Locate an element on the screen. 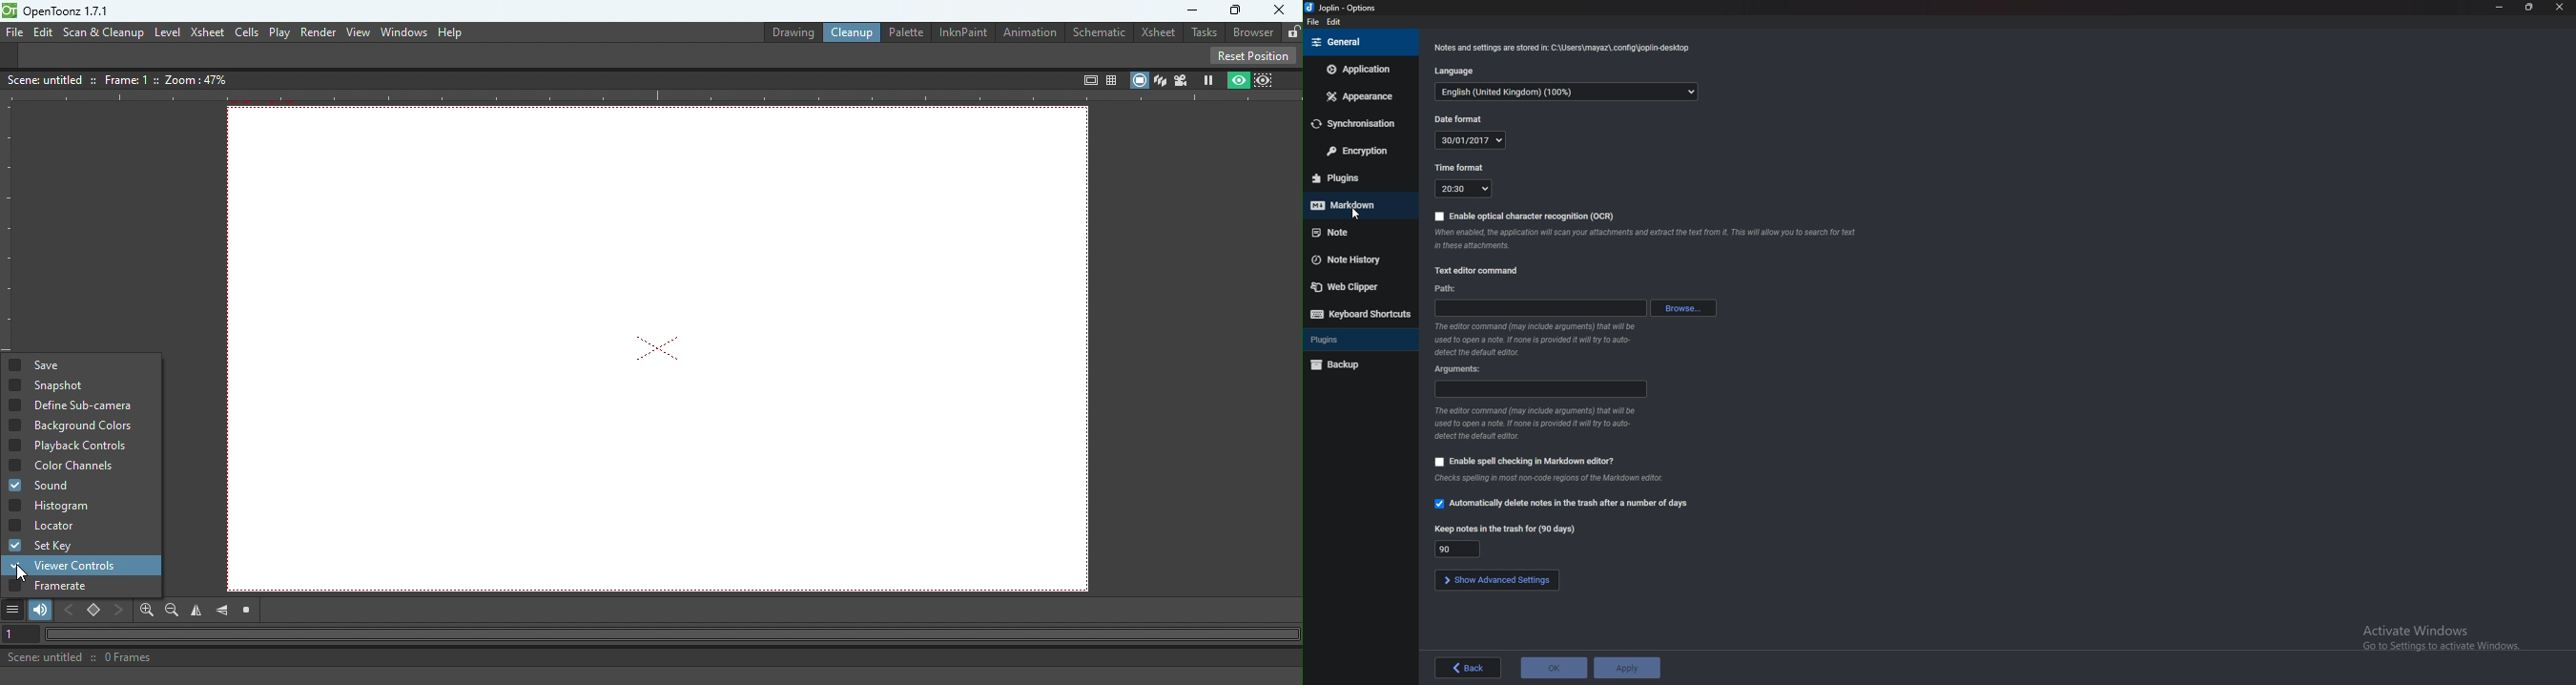  Reset view is located at coordinates (244, 611).